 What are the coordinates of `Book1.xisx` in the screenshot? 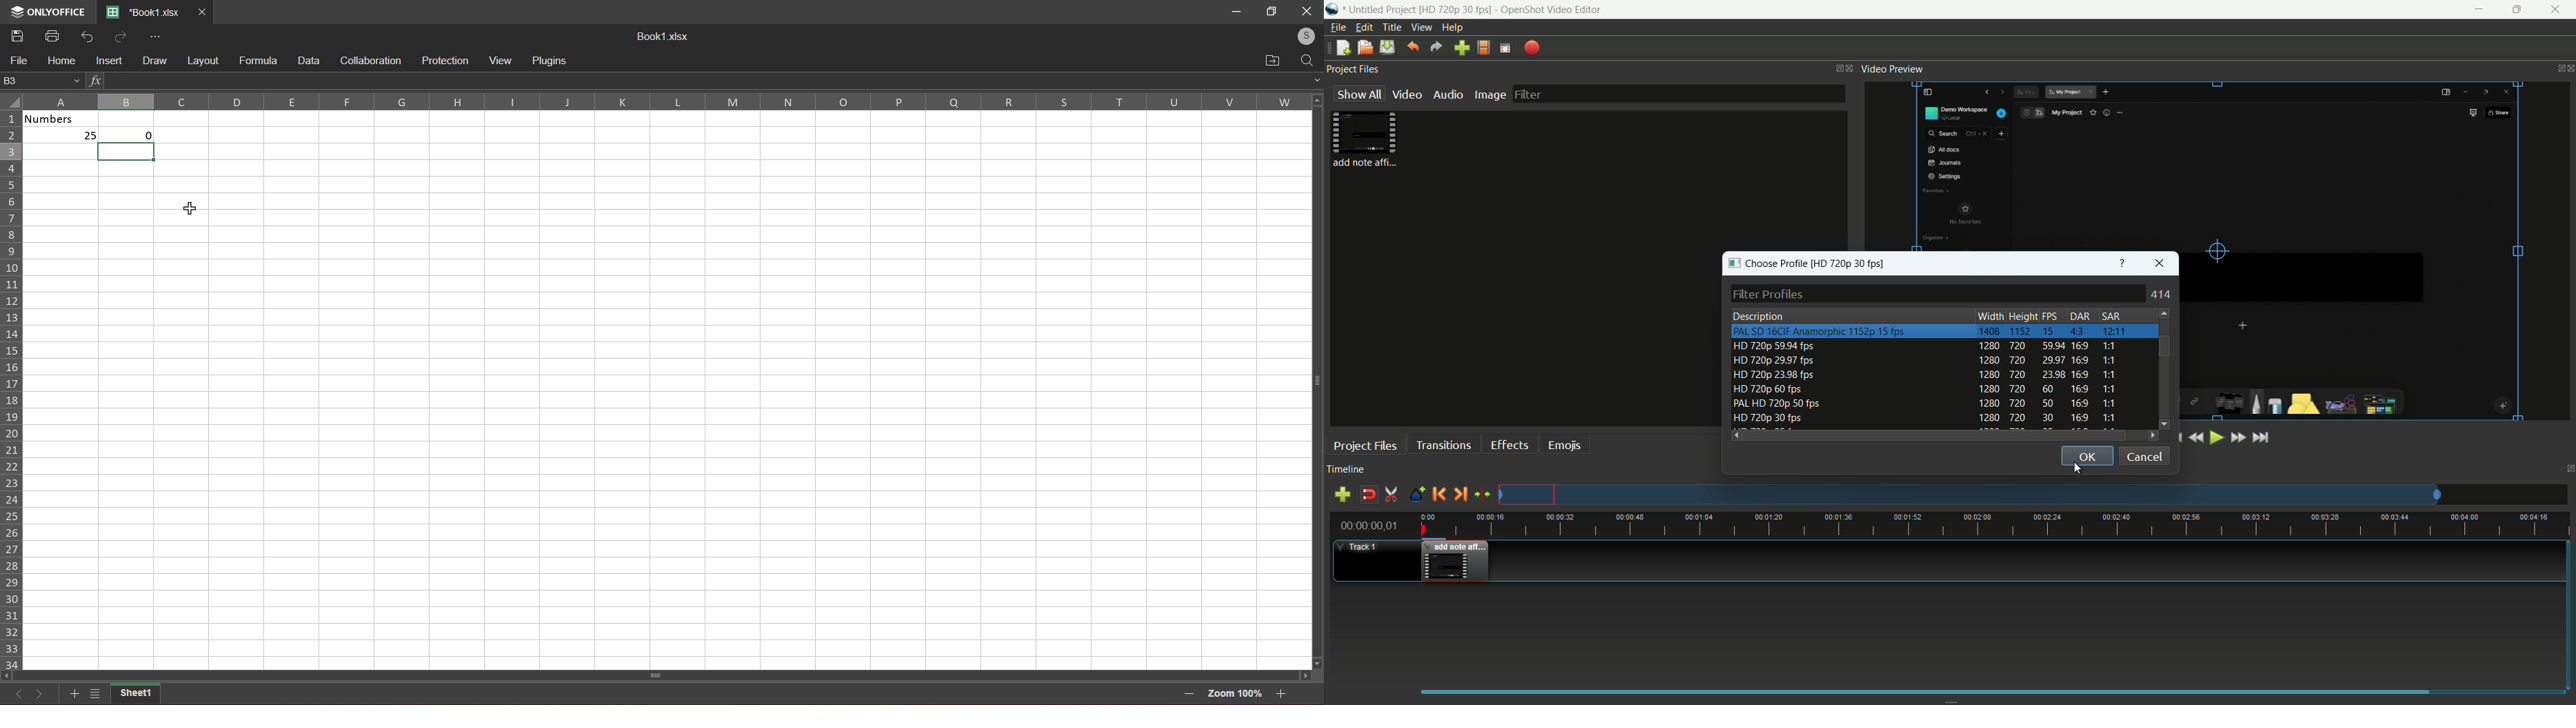 It's located at (660, 37).